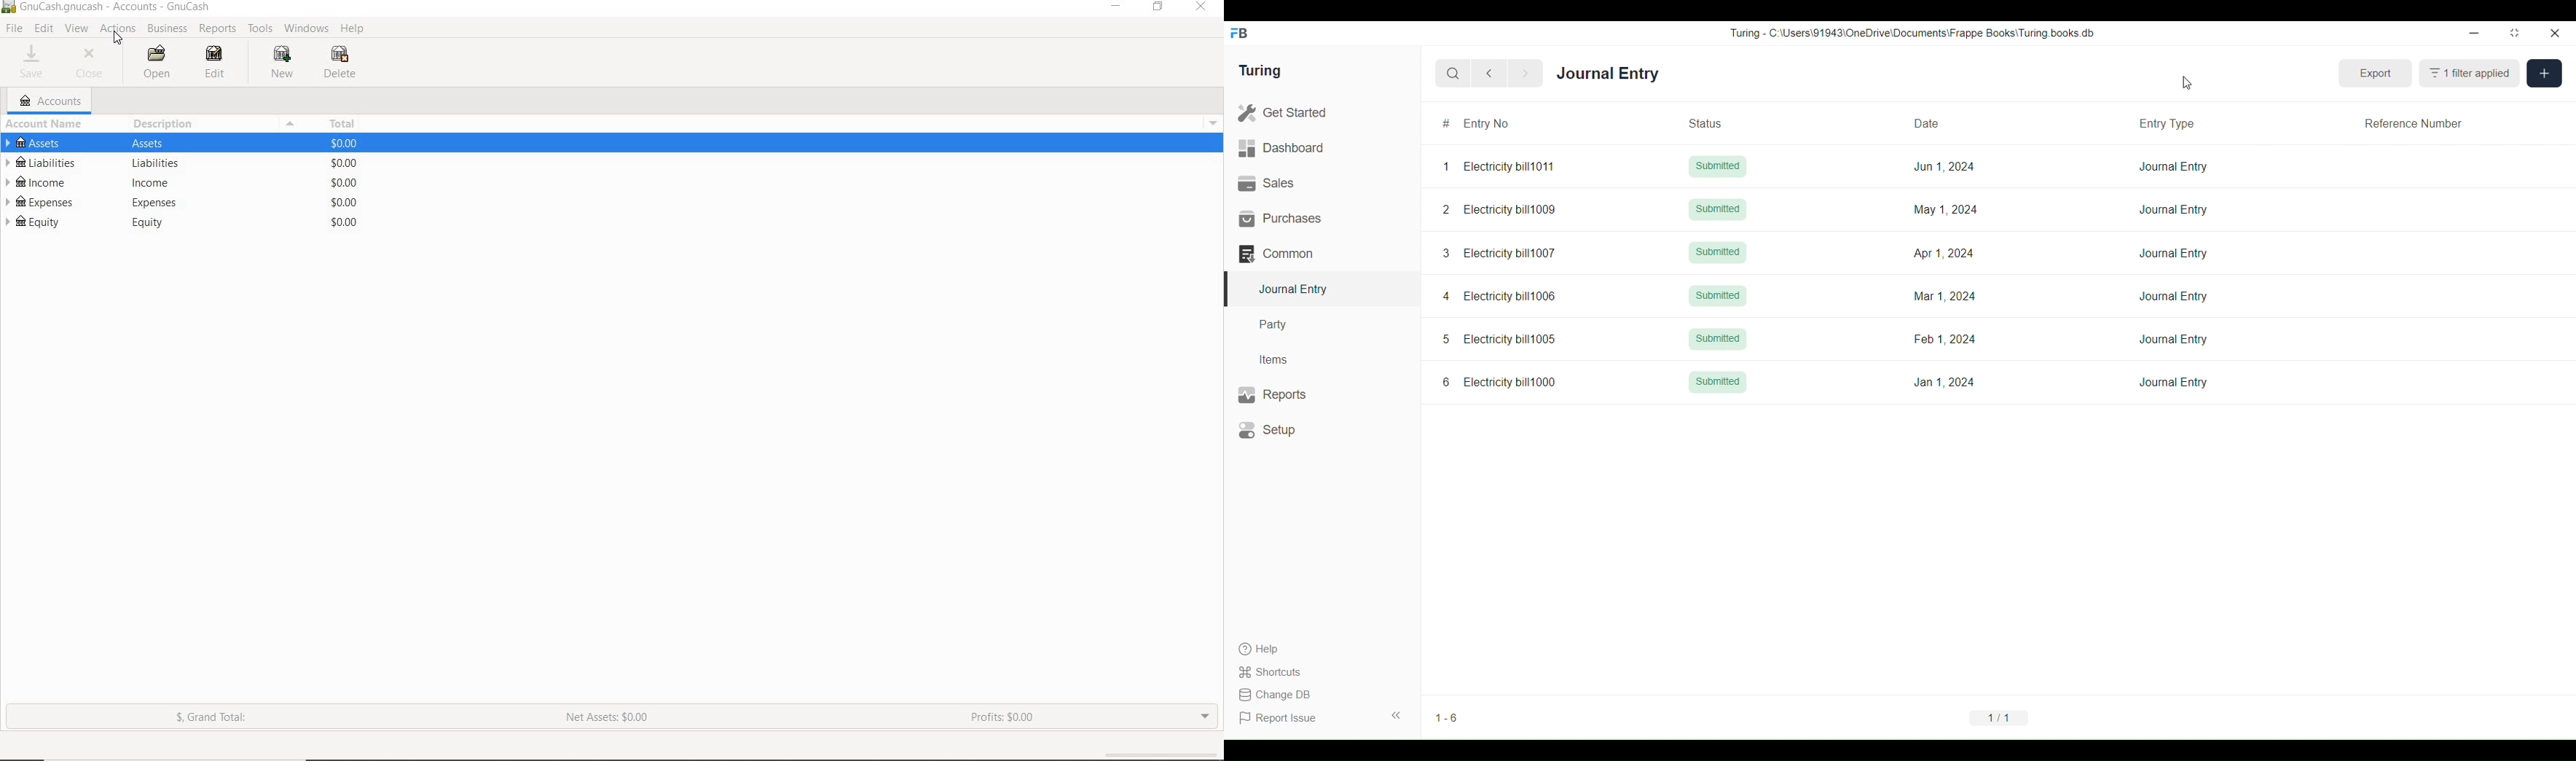 This screenshot has width=2576, height=784. What do you see at coordinates (1277, 649) in the screenshot?
I see `Help` at bounding box center [1277, 649].